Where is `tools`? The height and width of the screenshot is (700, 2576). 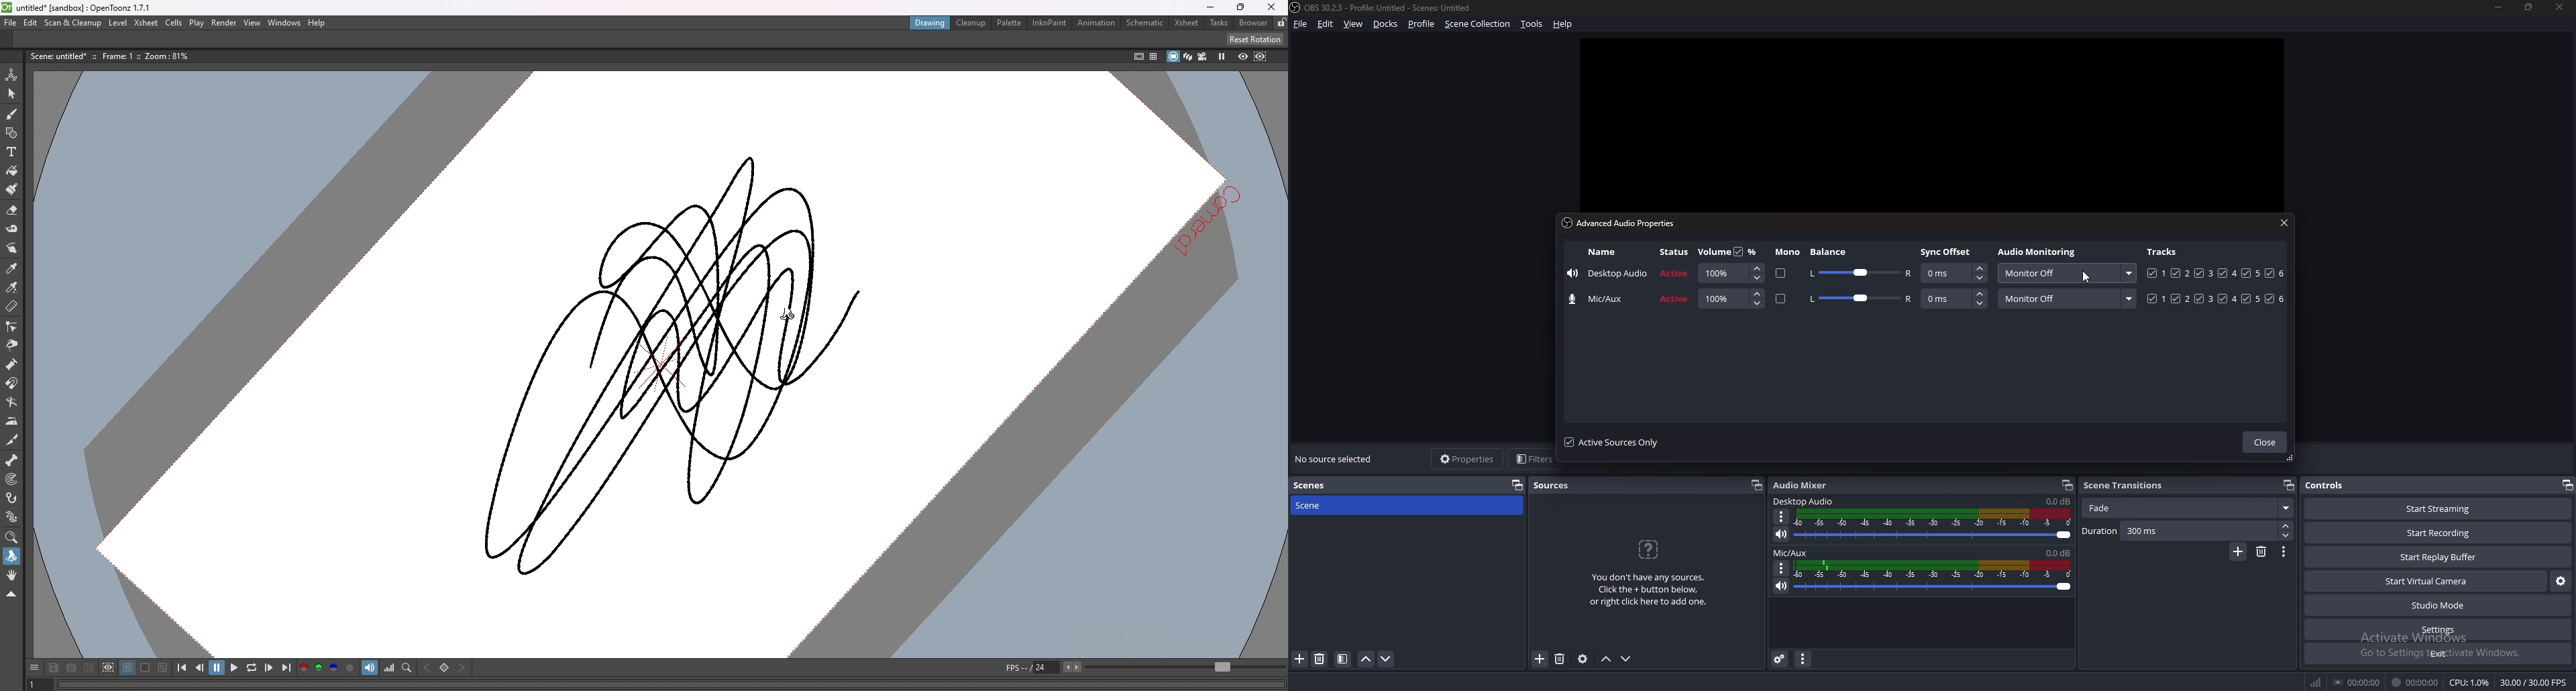
tools is located at coordinates (1533, 24).